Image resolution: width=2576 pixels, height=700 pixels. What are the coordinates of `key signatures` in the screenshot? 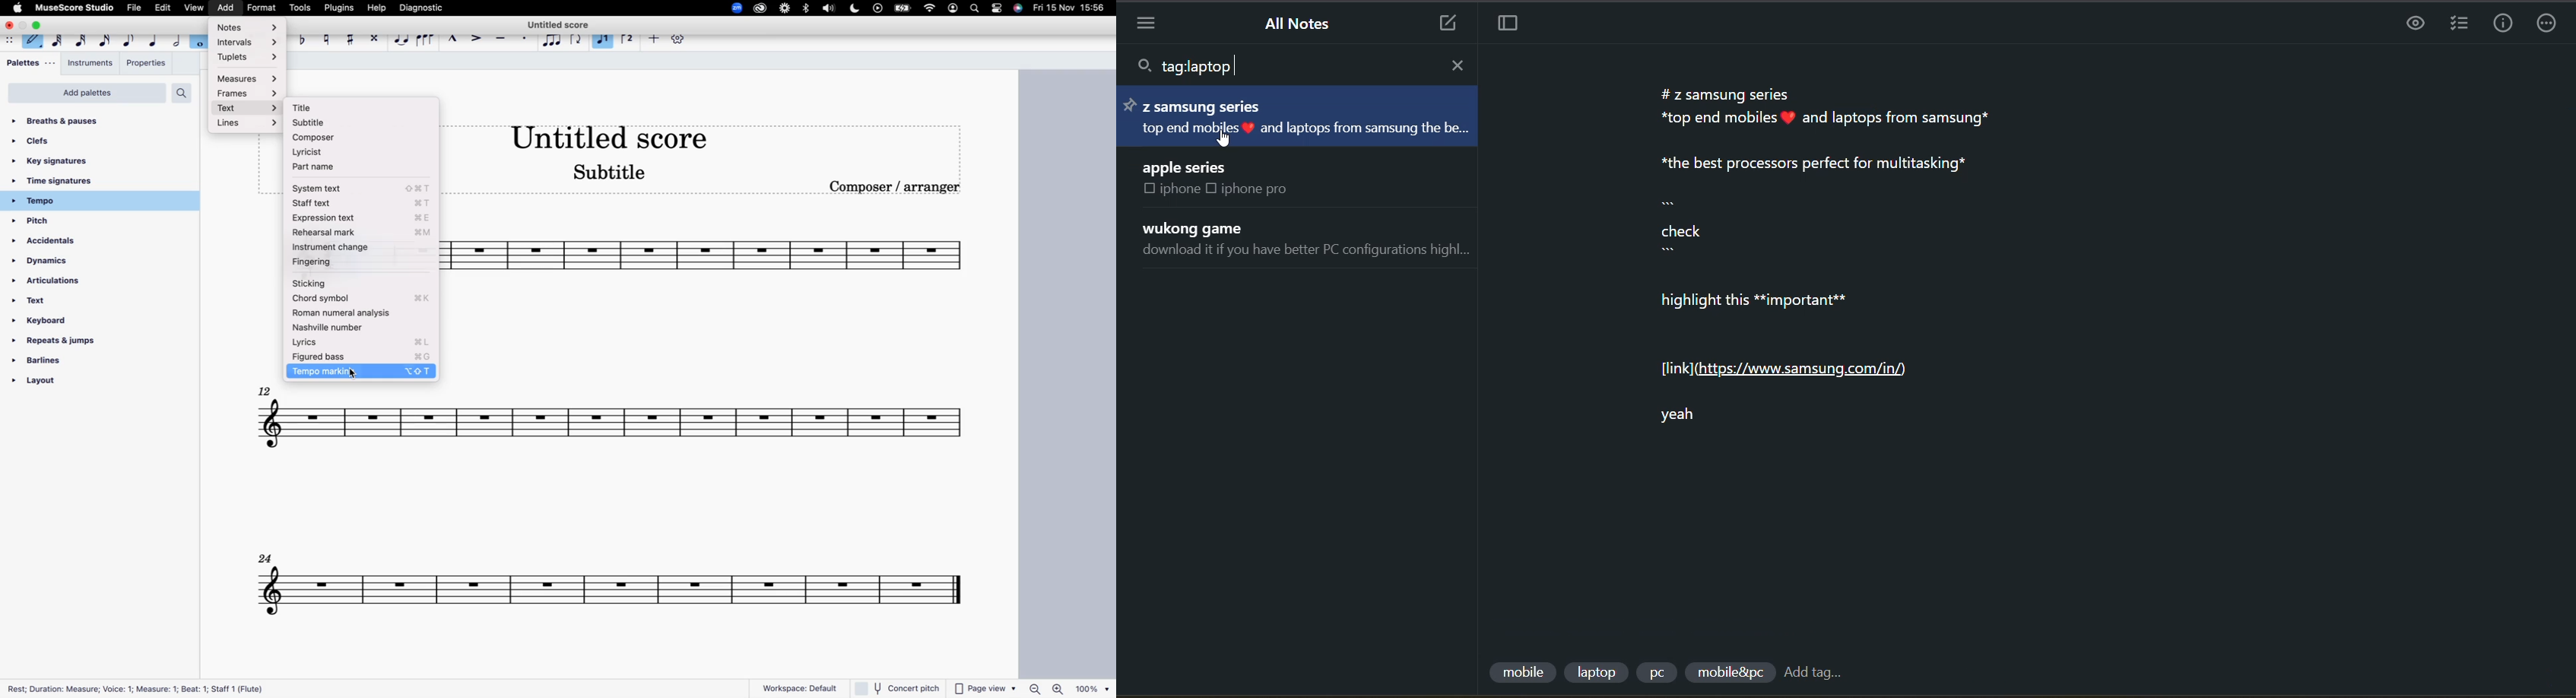 It's located at (88, 162).